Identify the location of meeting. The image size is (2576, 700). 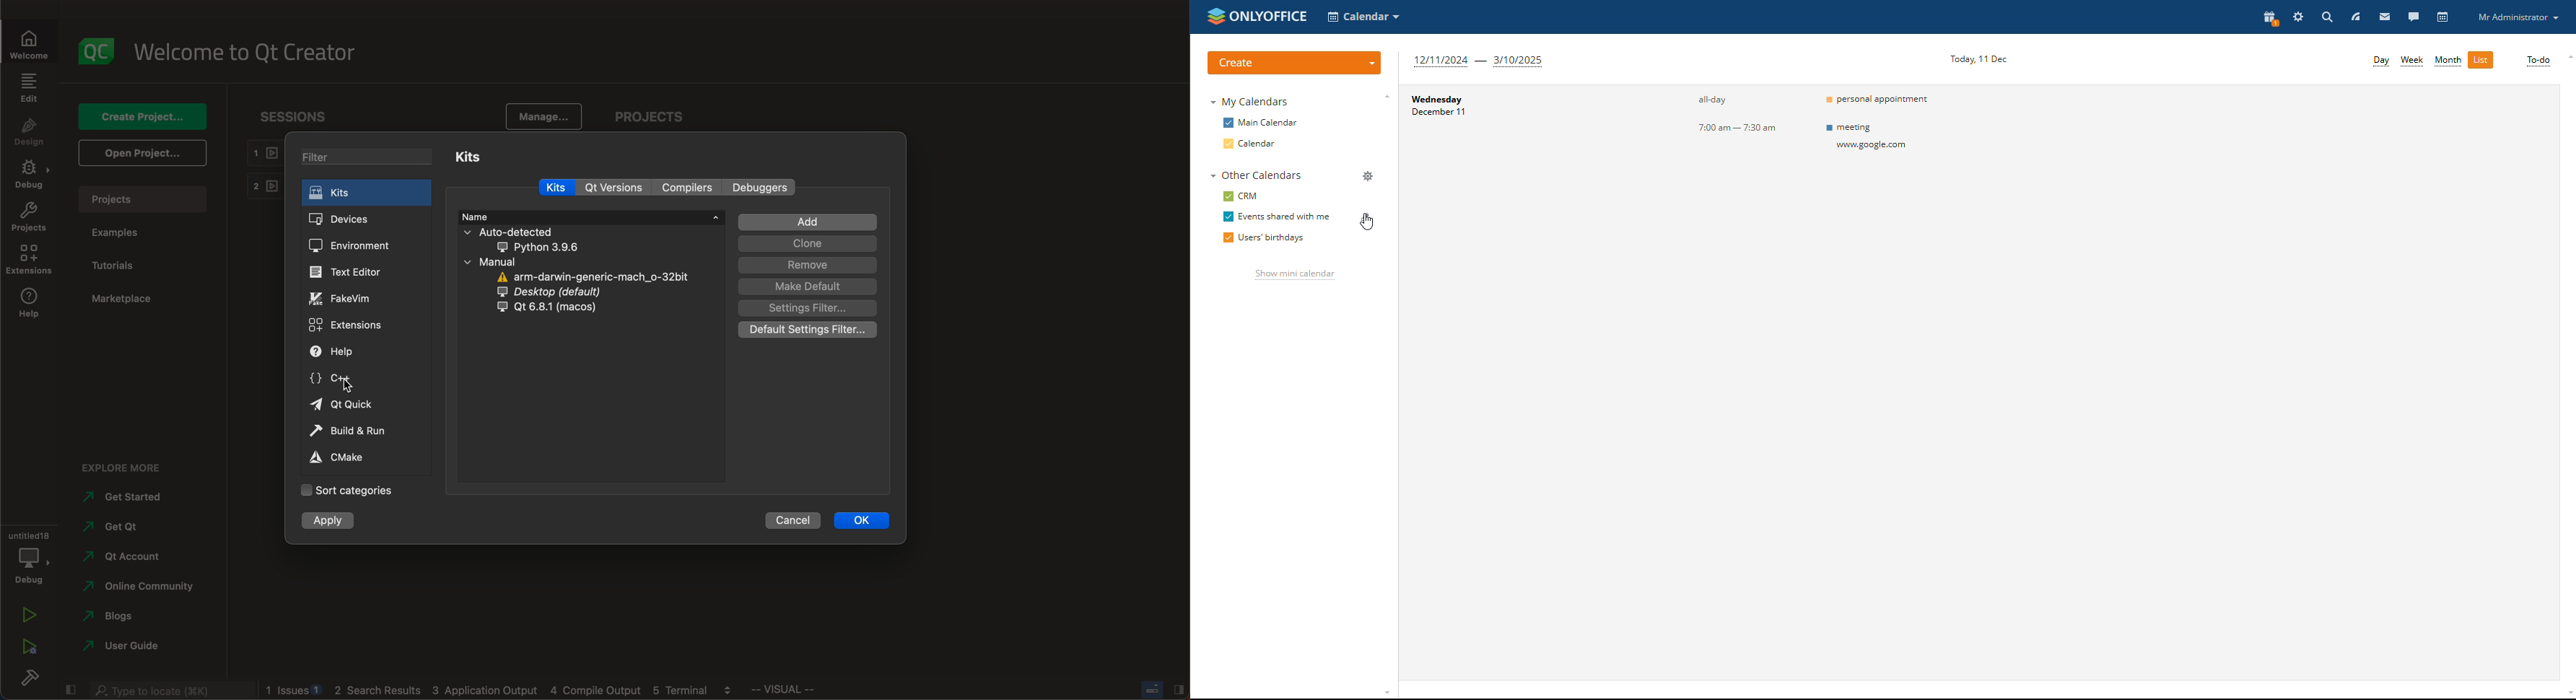
(1872, 136).